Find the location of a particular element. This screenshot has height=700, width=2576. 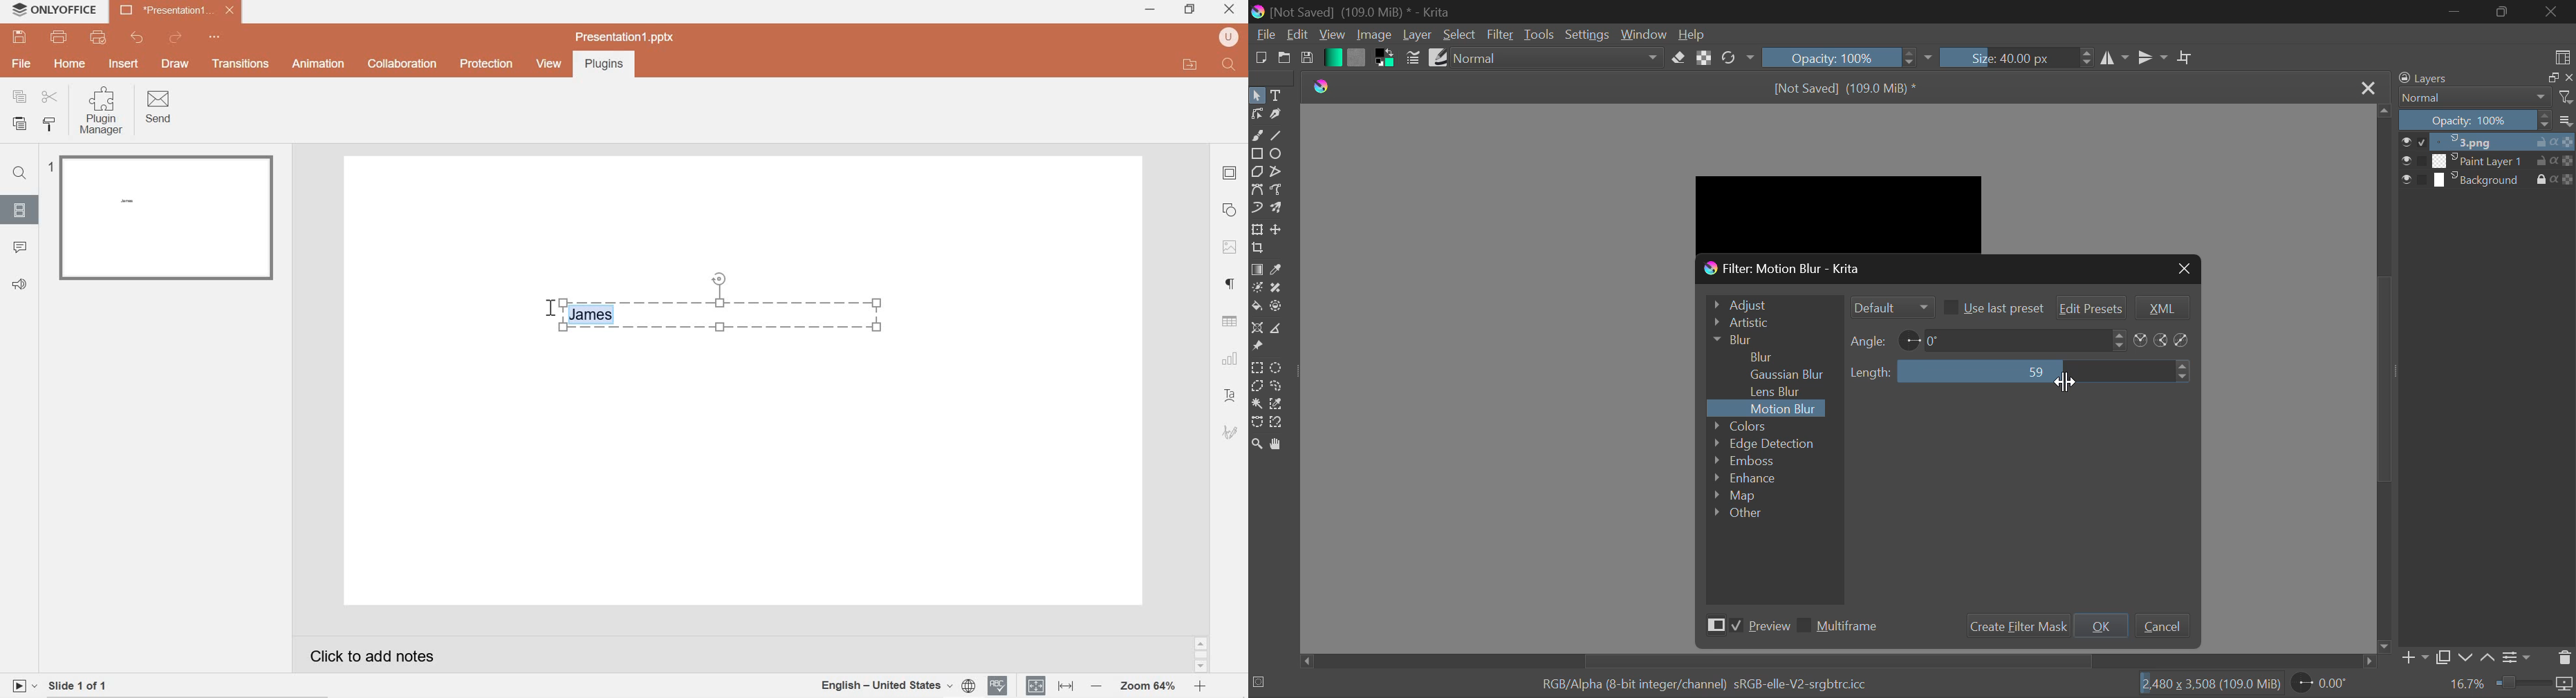

Normal is located at coordinates (2485, 97).